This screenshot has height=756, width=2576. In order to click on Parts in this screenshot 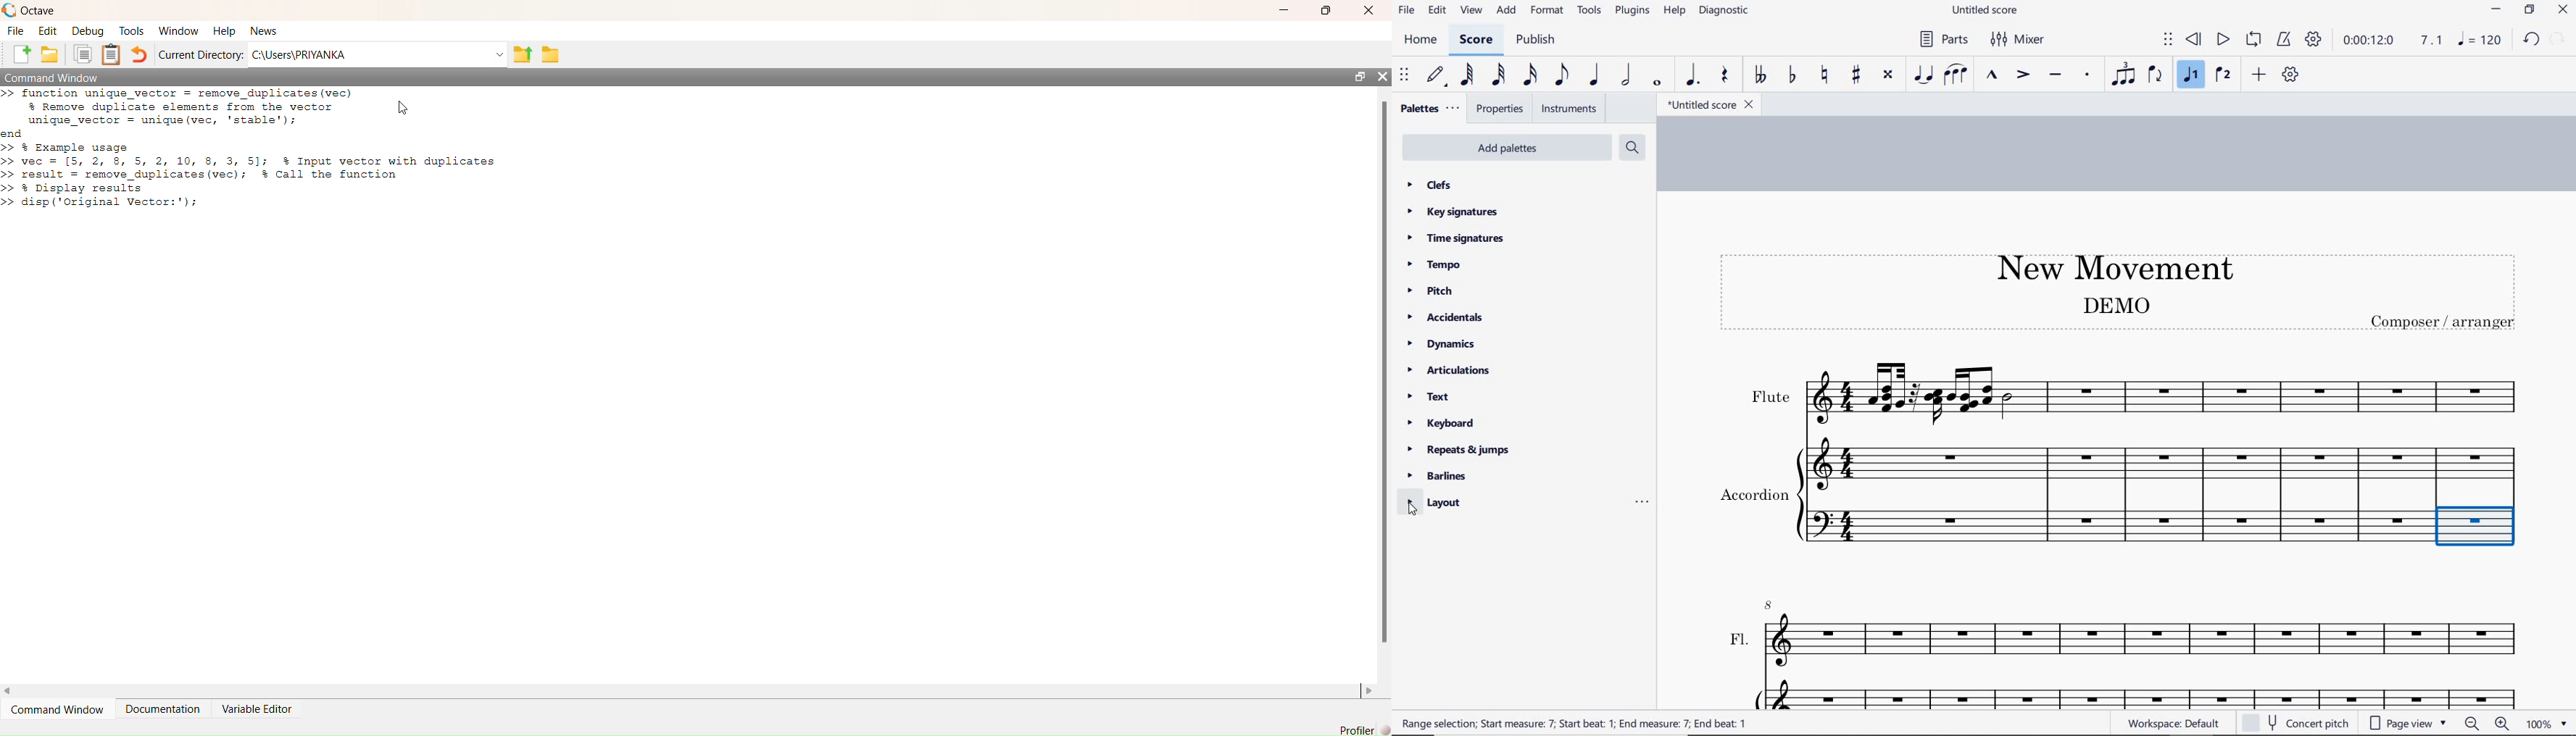, I will do `click(1941, 39)`.